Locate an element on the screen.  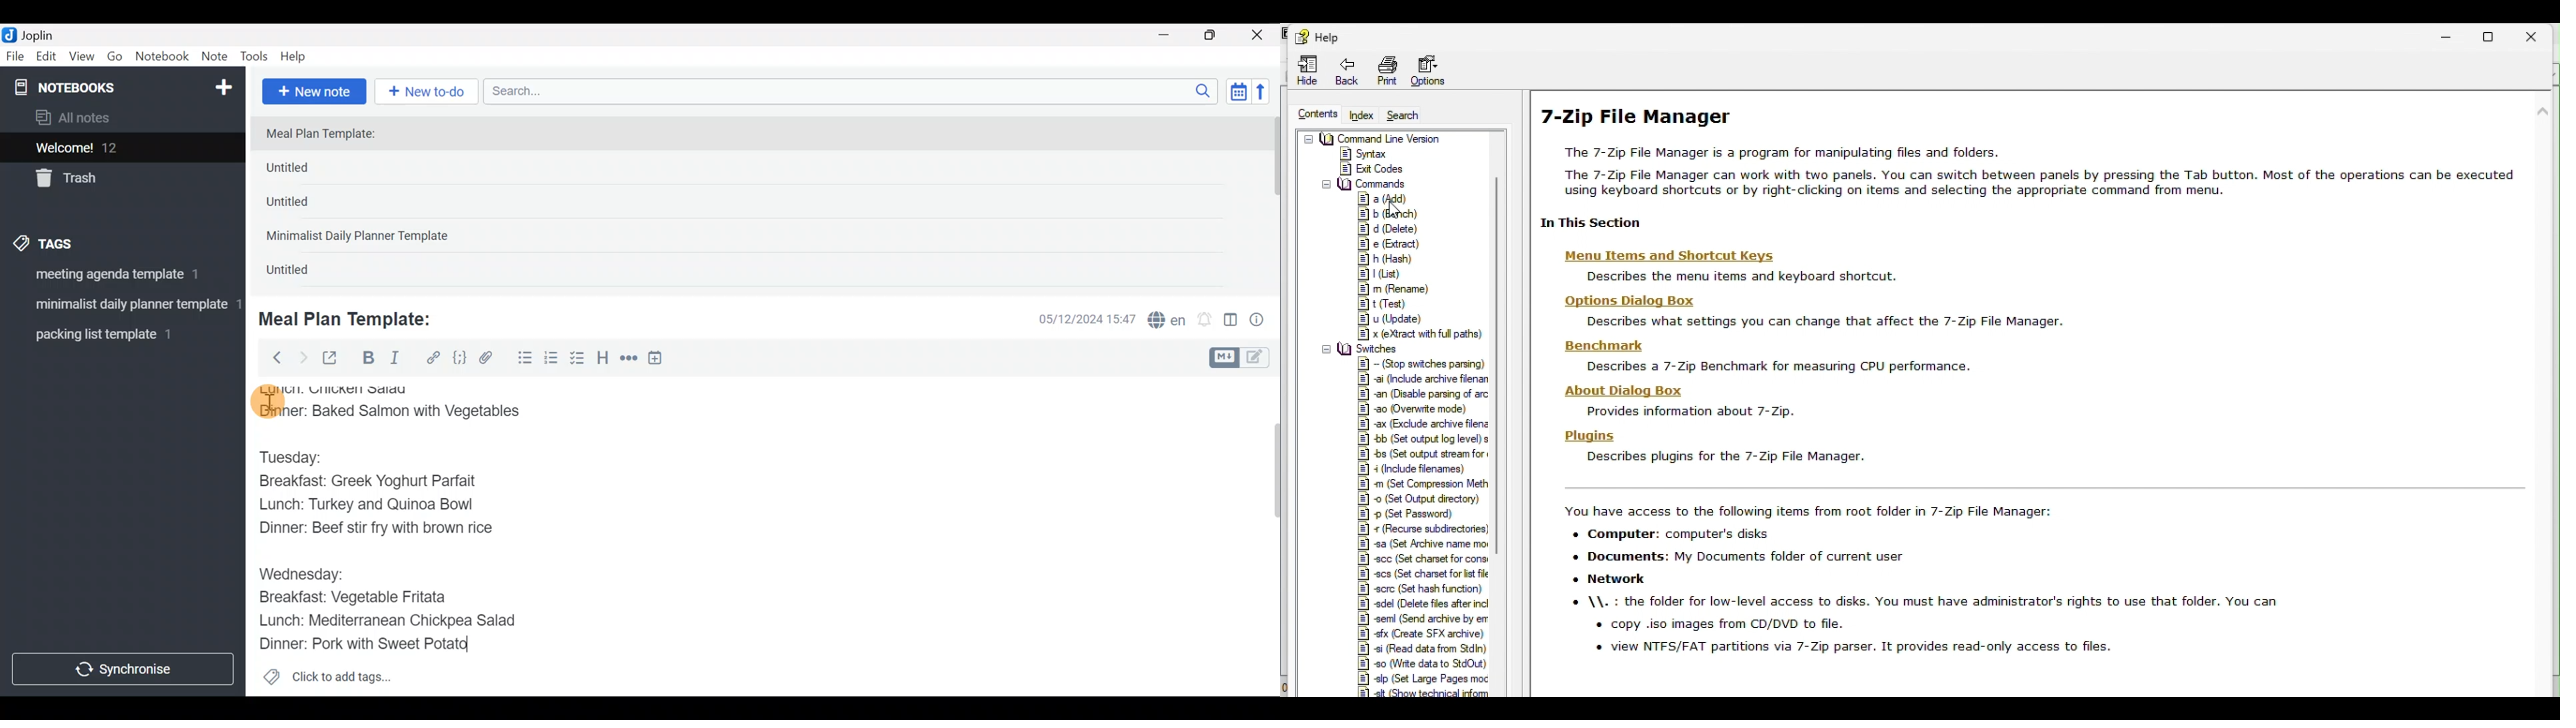
Notebook is located at coordinates (163, 57).